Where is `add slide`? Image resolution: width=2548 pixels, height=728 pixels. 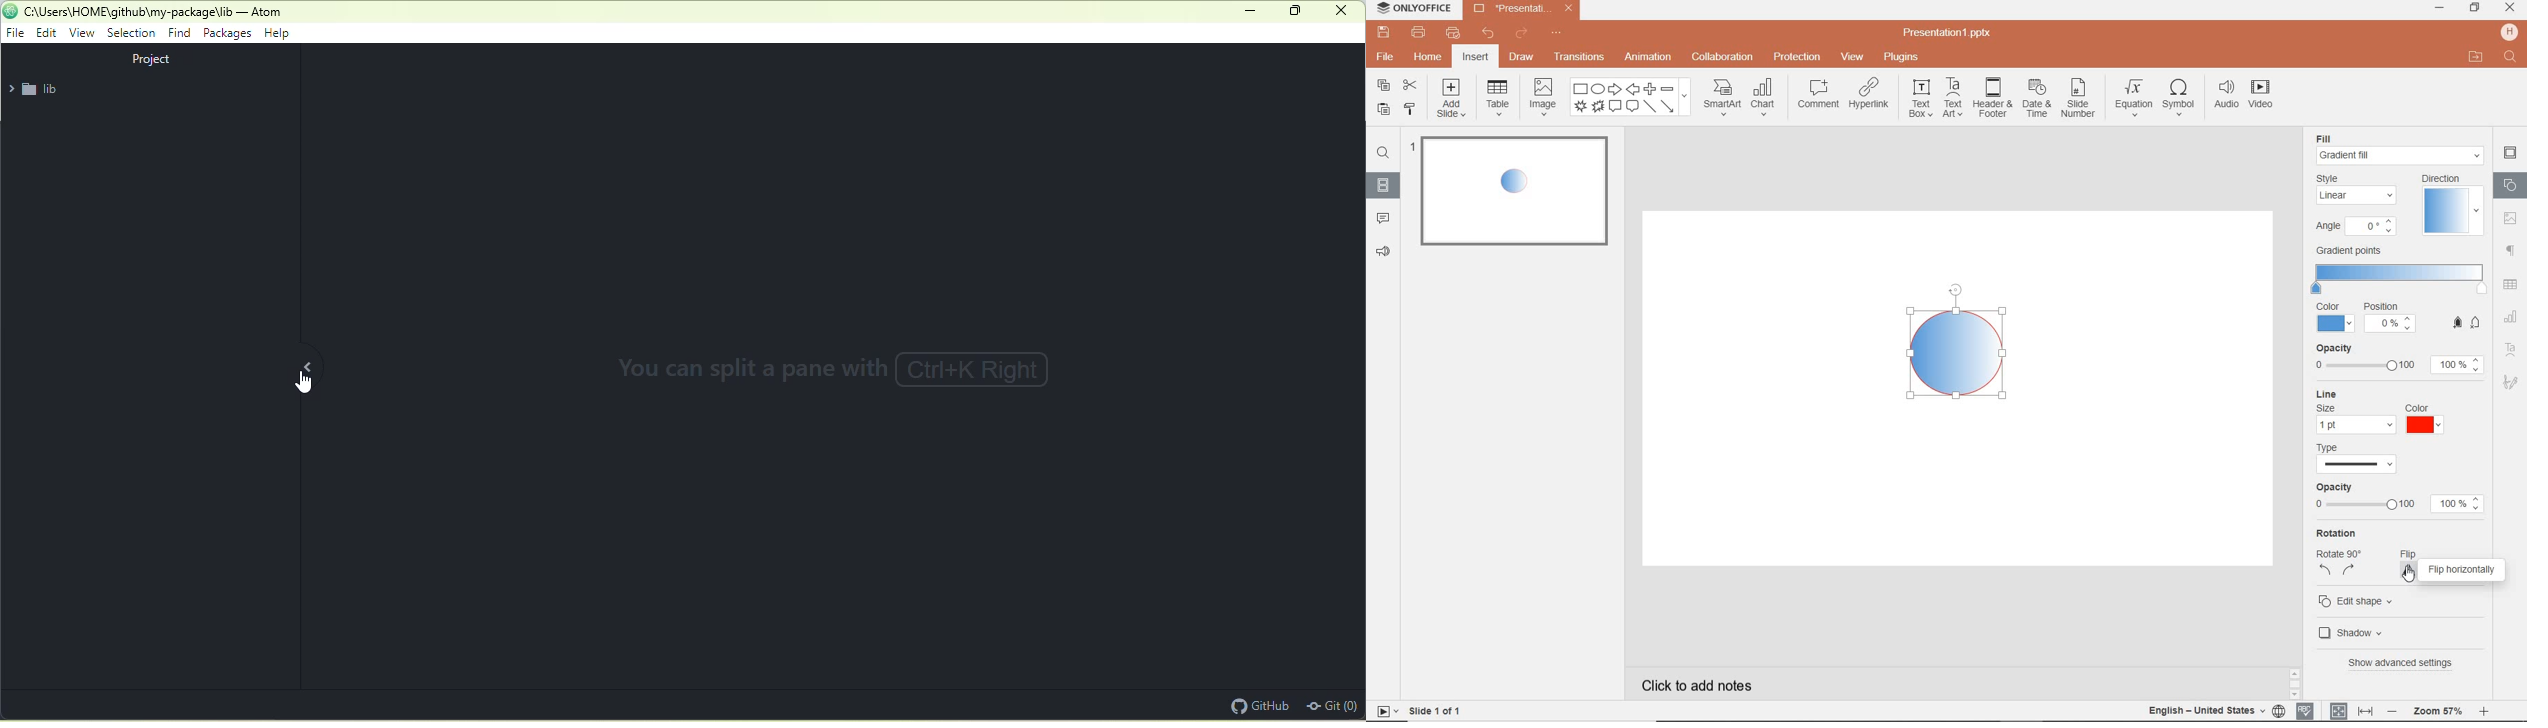
add slide is located at coordinates (1452, 99).